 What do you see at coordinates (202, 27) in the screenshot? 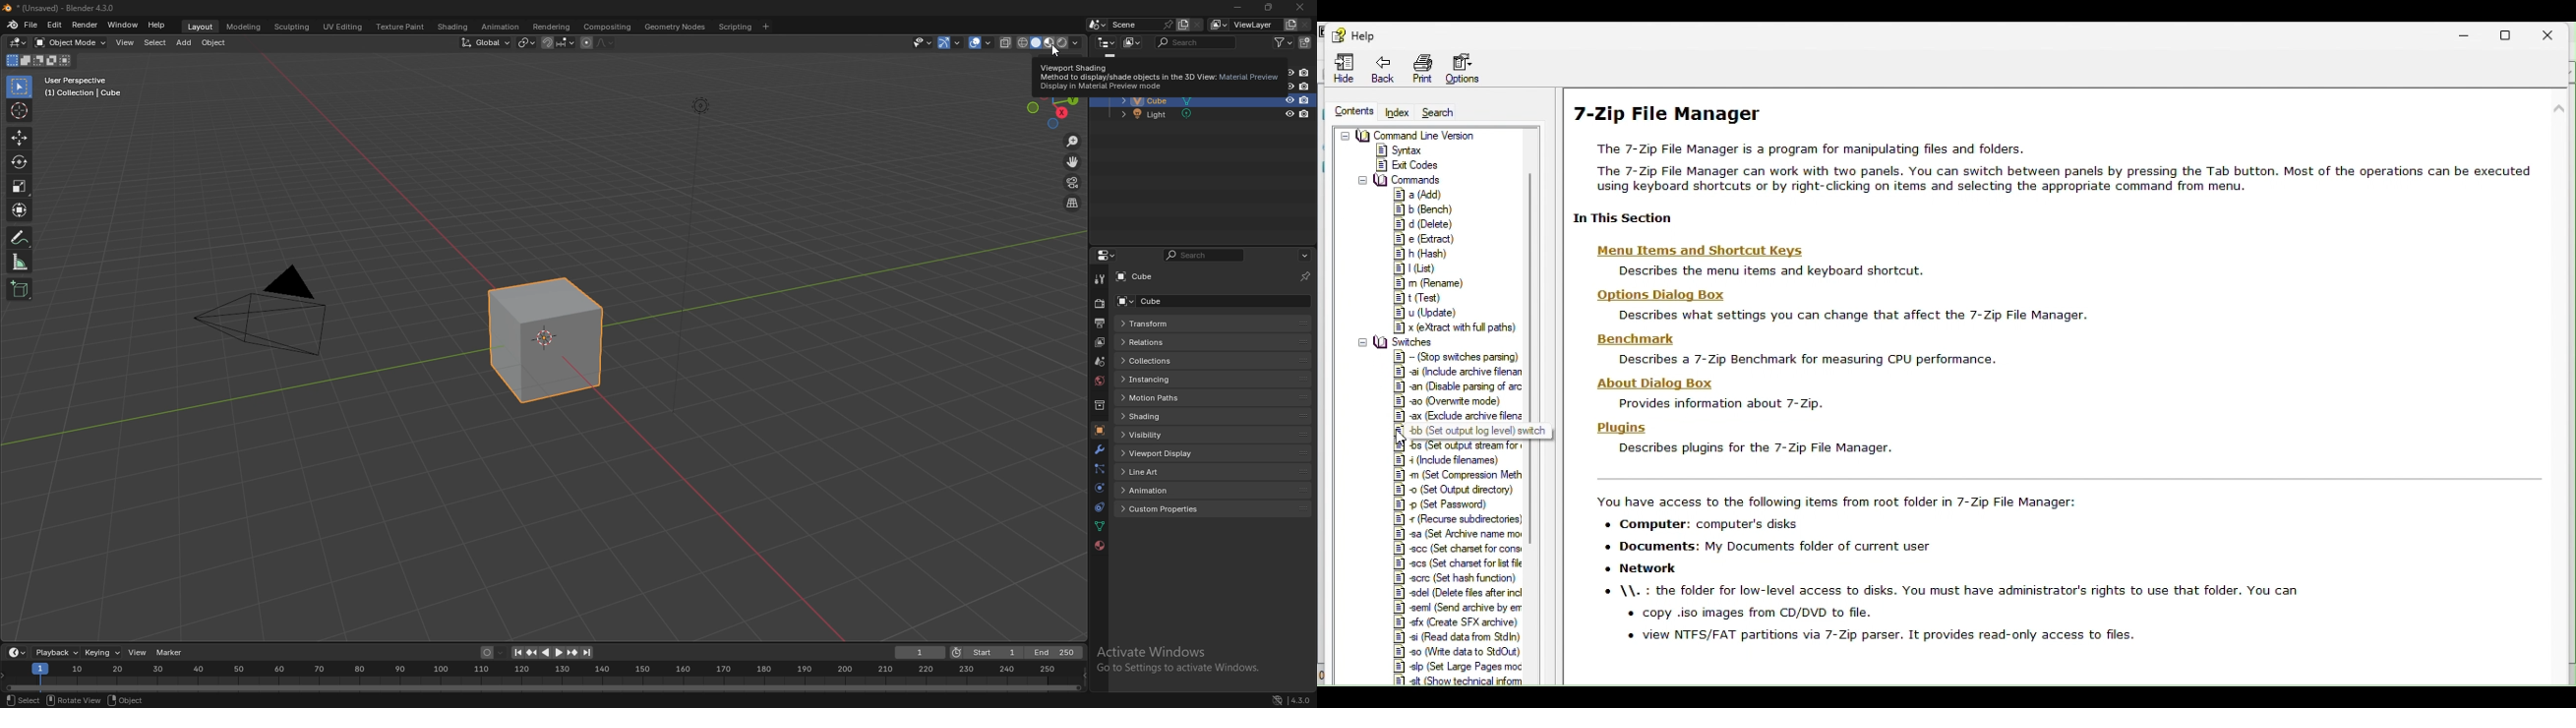
I see `layout` at bounding box center [202, 27].